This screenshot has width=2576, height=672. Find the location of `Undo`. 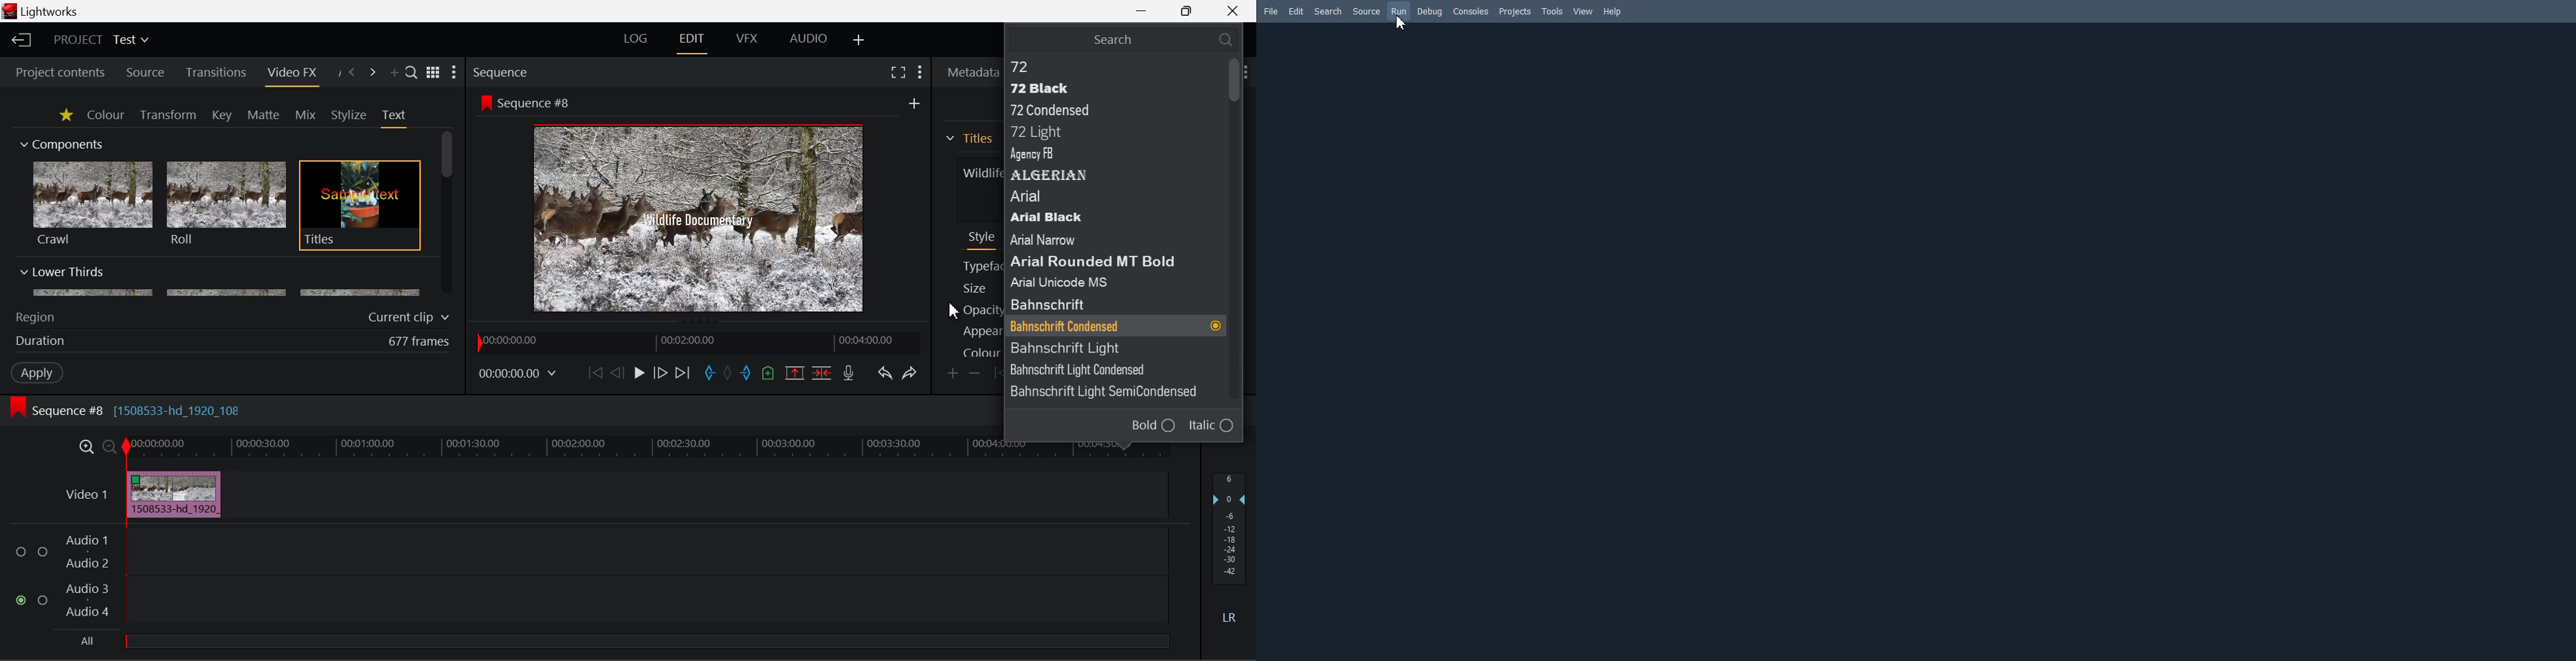

Undo is located at coordinates (885, 374).